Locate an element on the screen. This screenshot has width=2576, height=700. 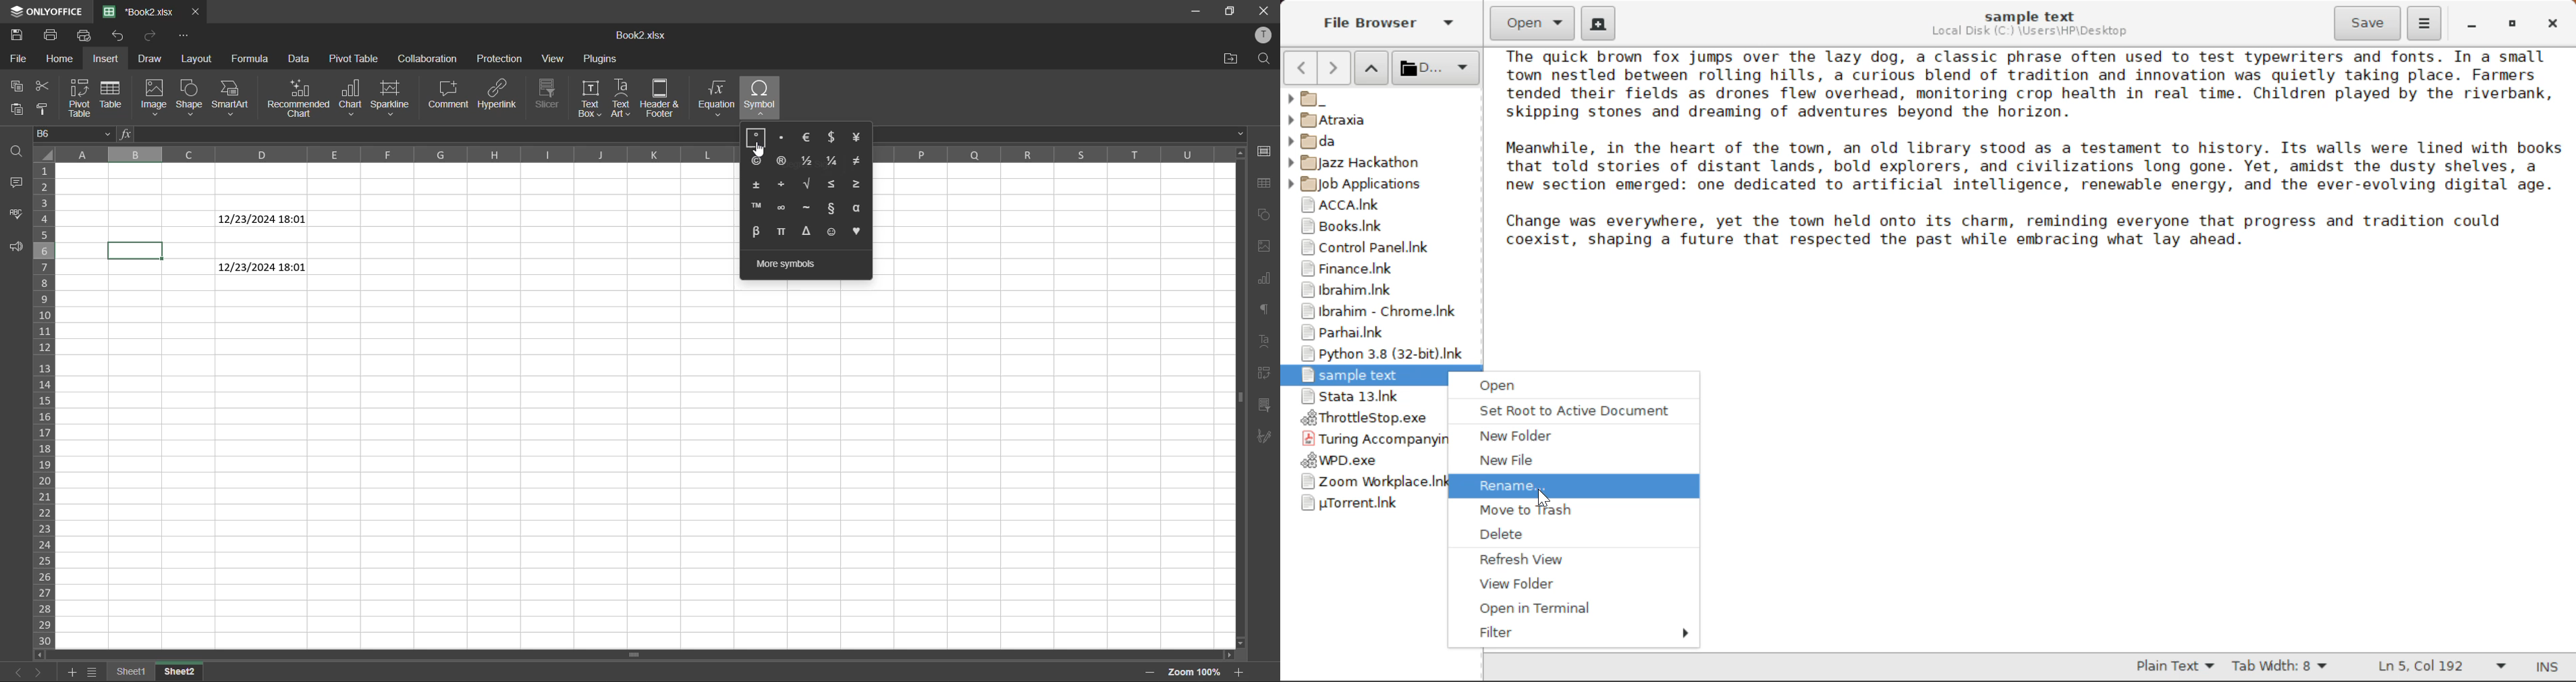
quick print is located at coordinates (88, 35).